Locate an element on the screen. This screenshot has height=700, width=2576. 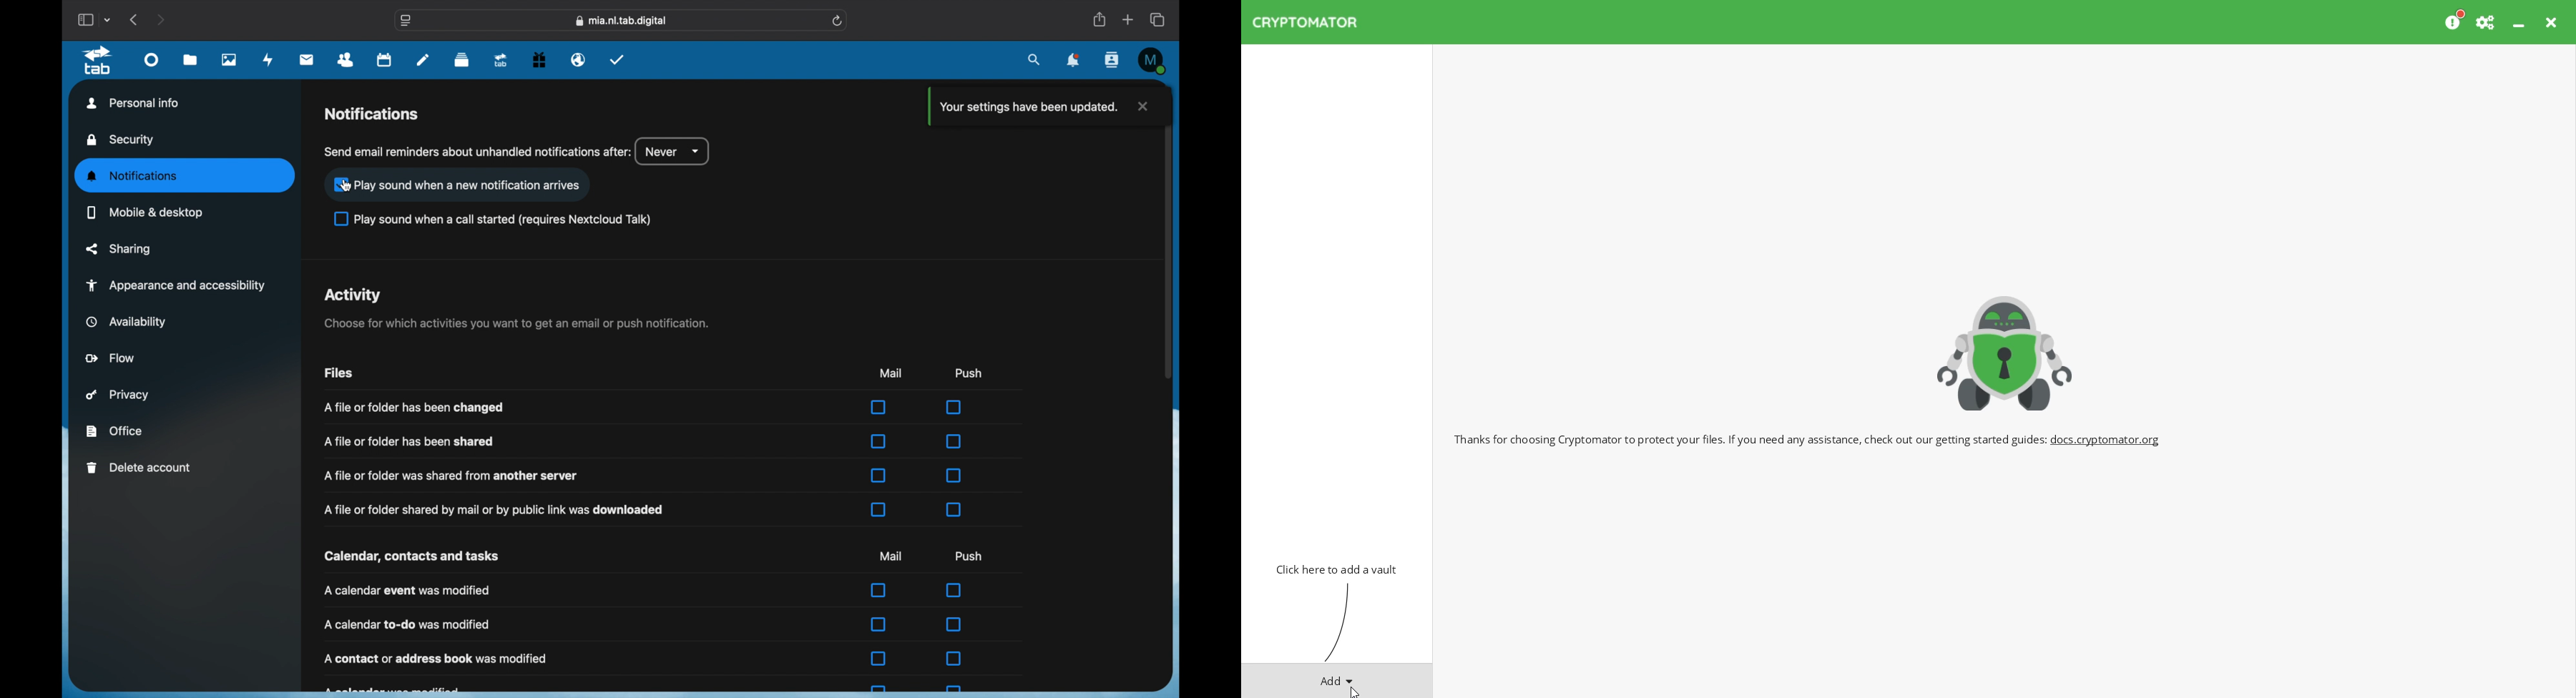
Close is located at coordinates (2553, 22).